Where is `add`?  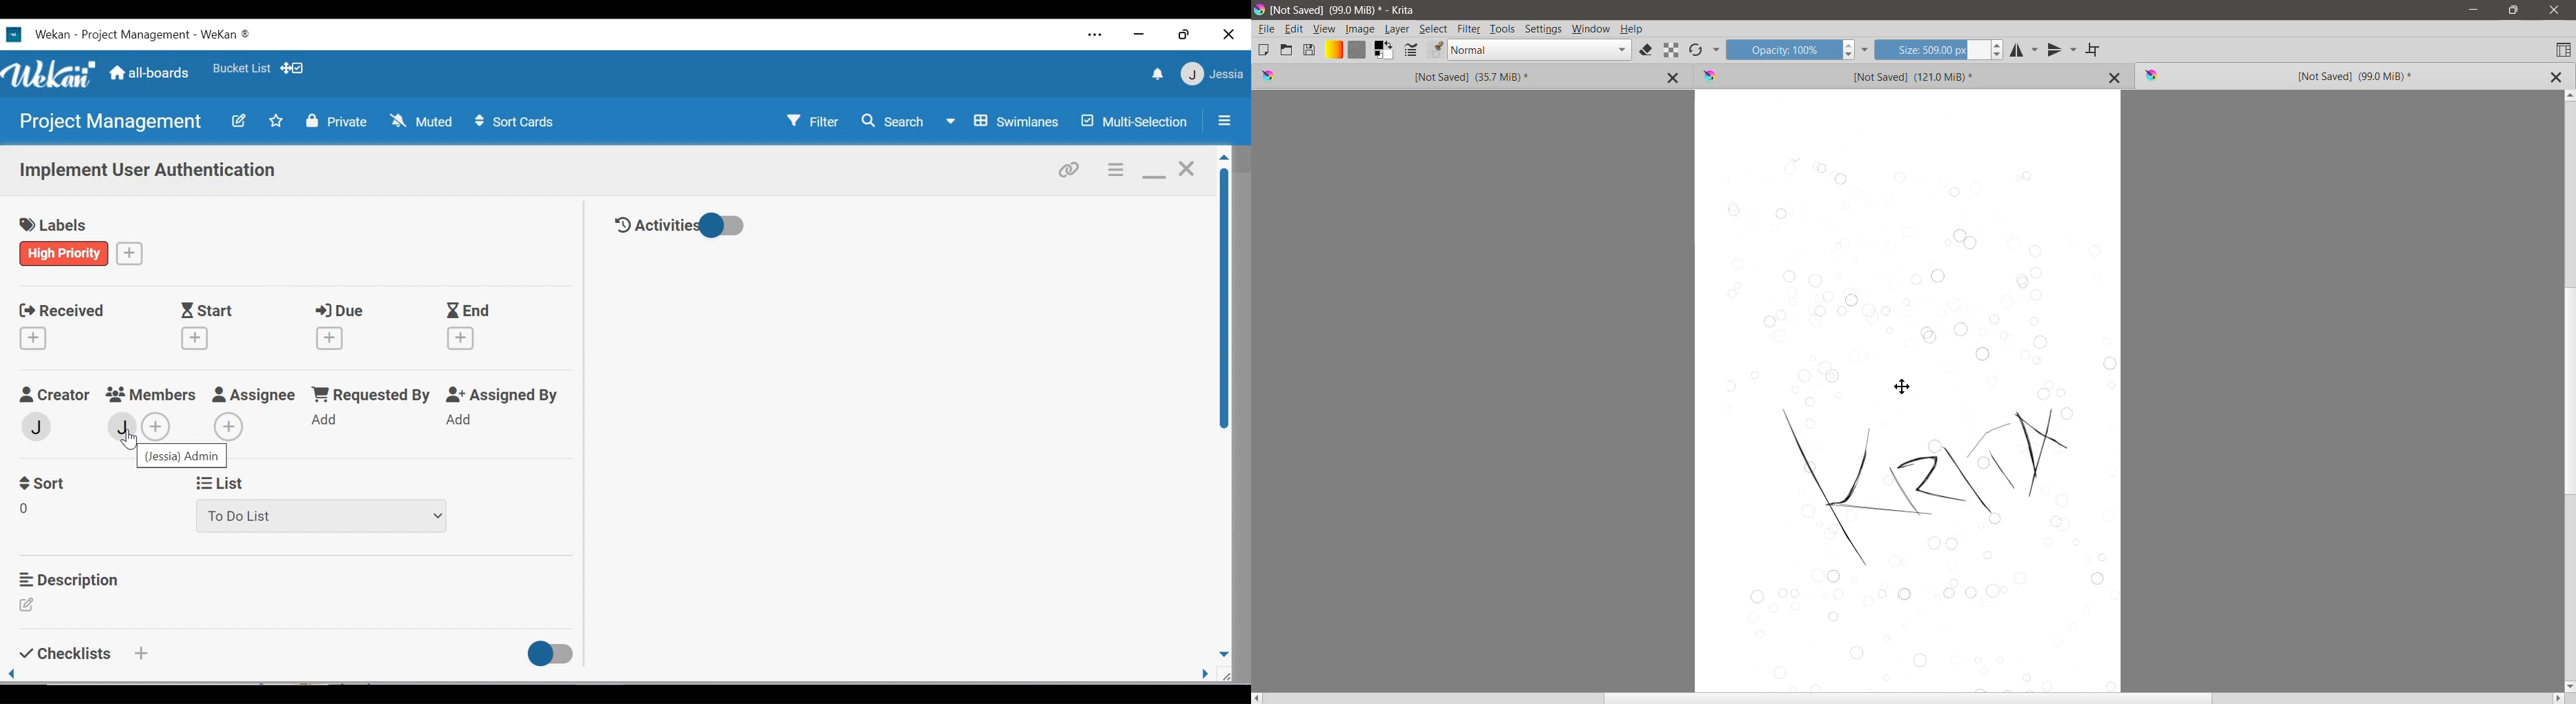
add is located at coordinates (327, 421).